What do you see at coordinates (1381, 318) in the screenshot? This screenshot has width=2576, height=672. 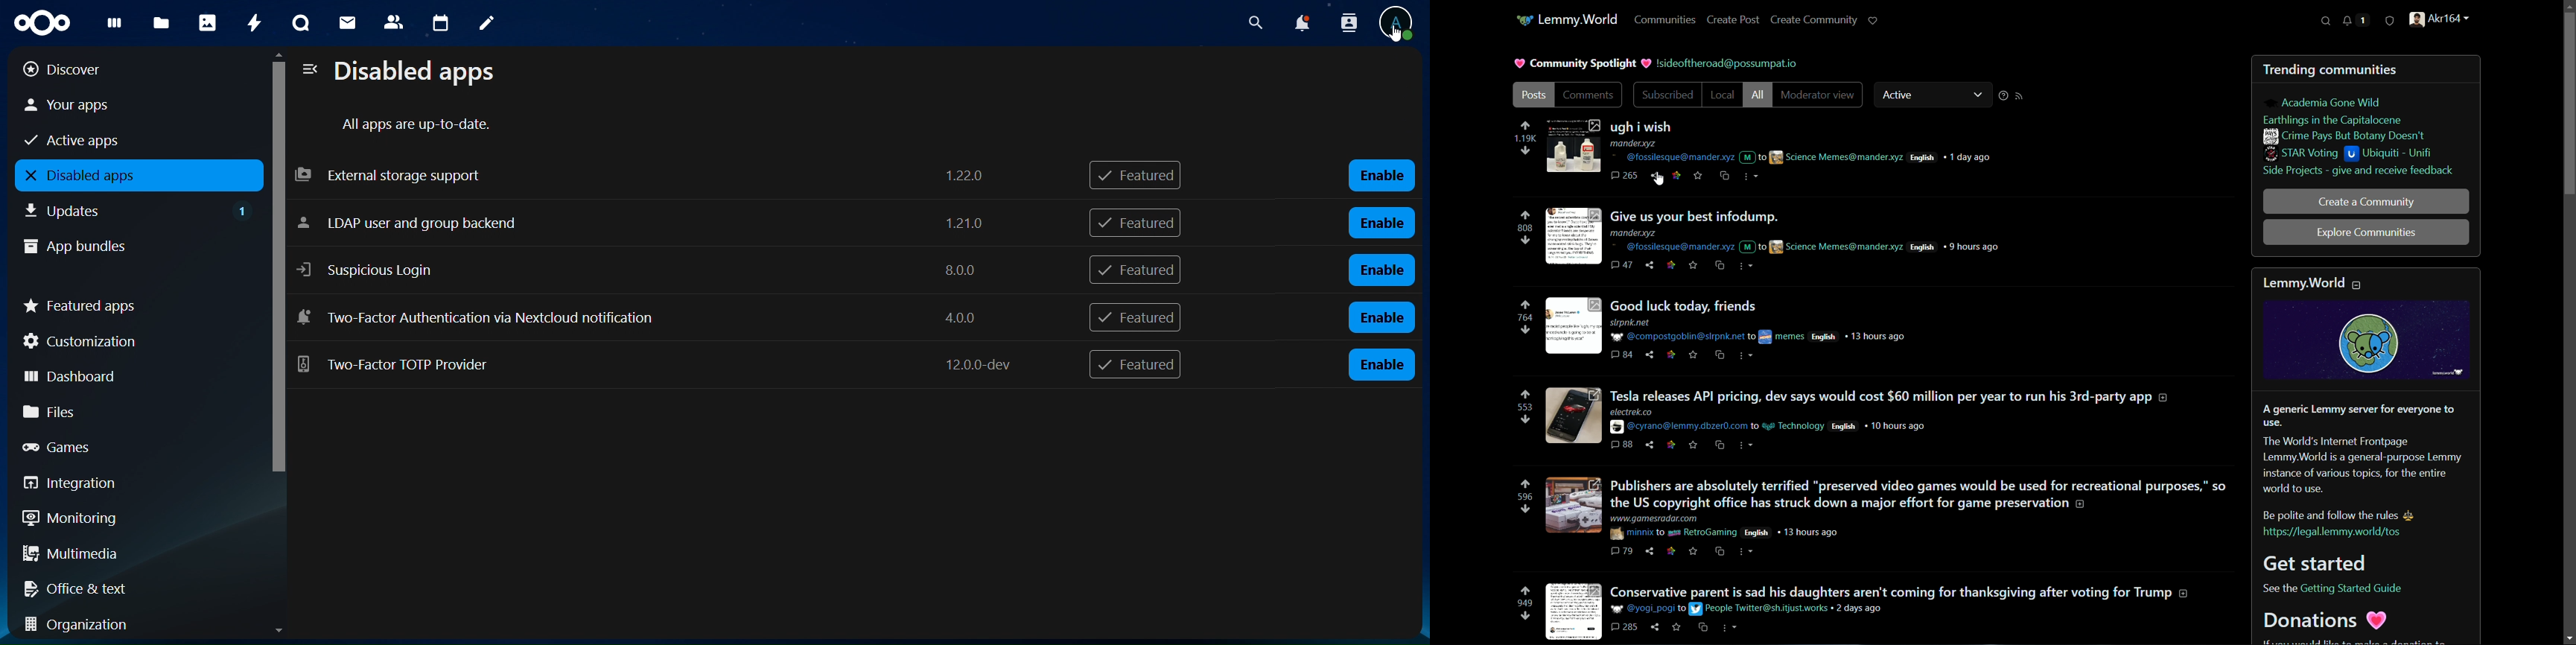 I see `enable` at bounding box center [1381, 318].